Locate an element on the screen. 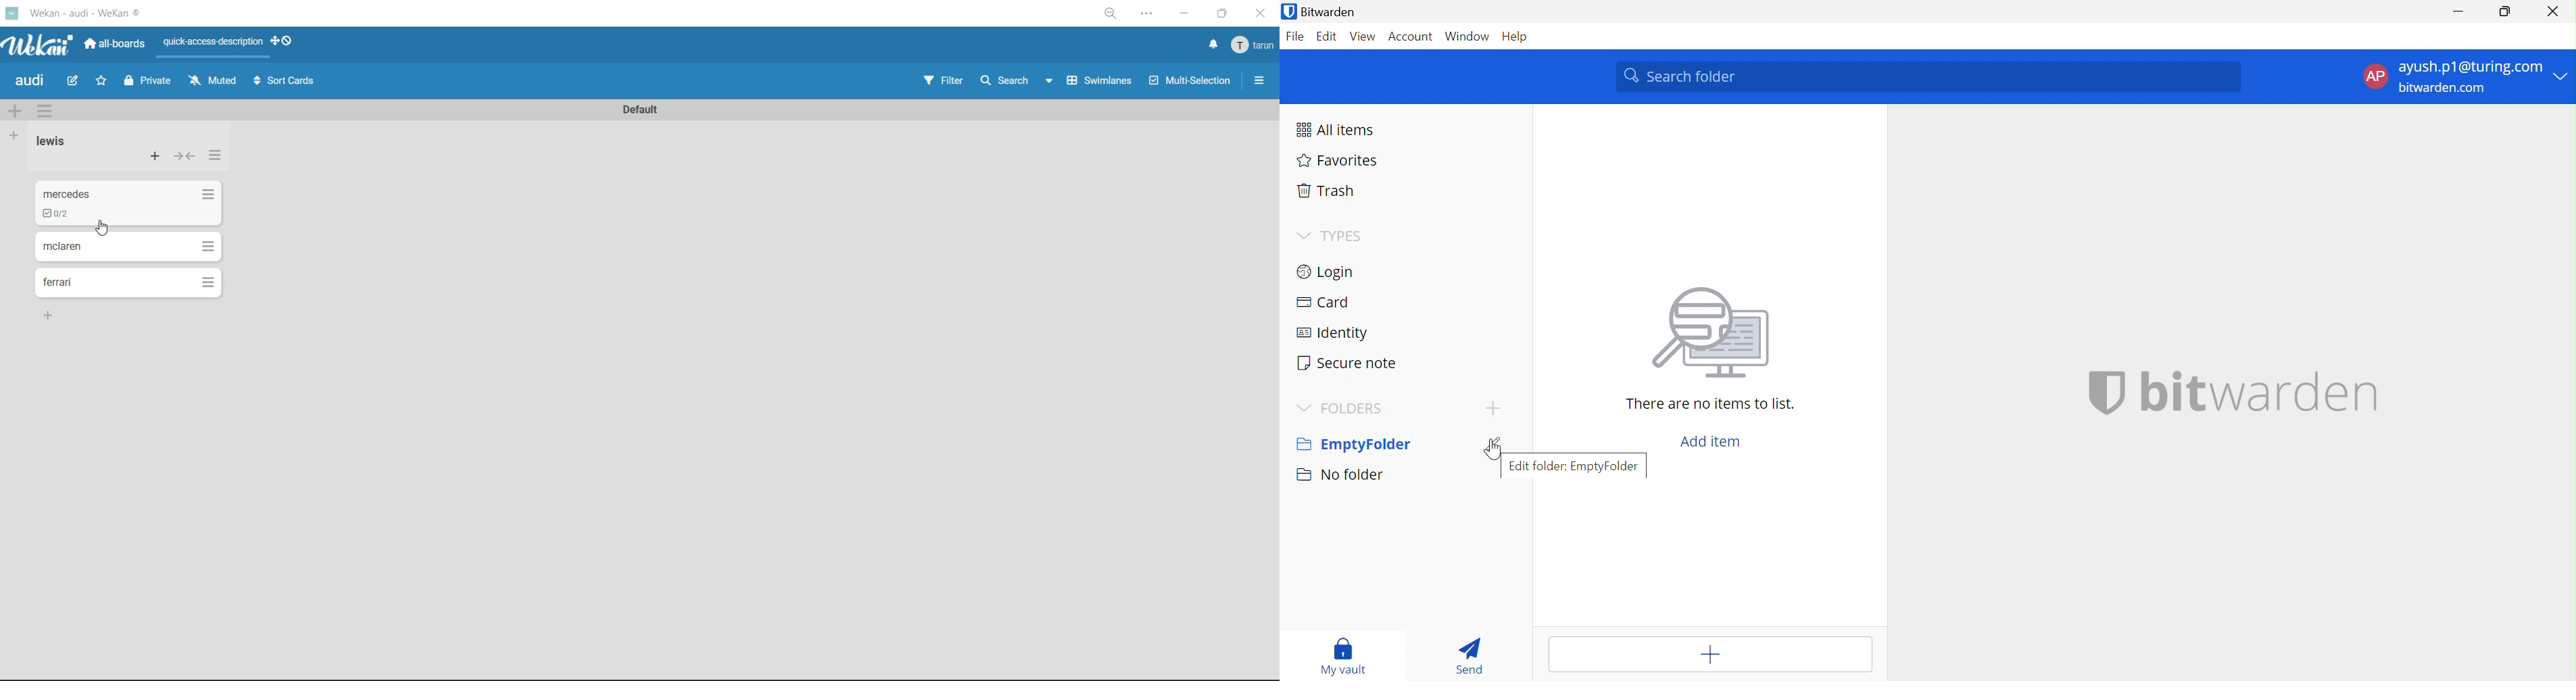 Image resolution: width=2576 pixels, height=700 pixels. Help is located at coordinates (1522, 37).